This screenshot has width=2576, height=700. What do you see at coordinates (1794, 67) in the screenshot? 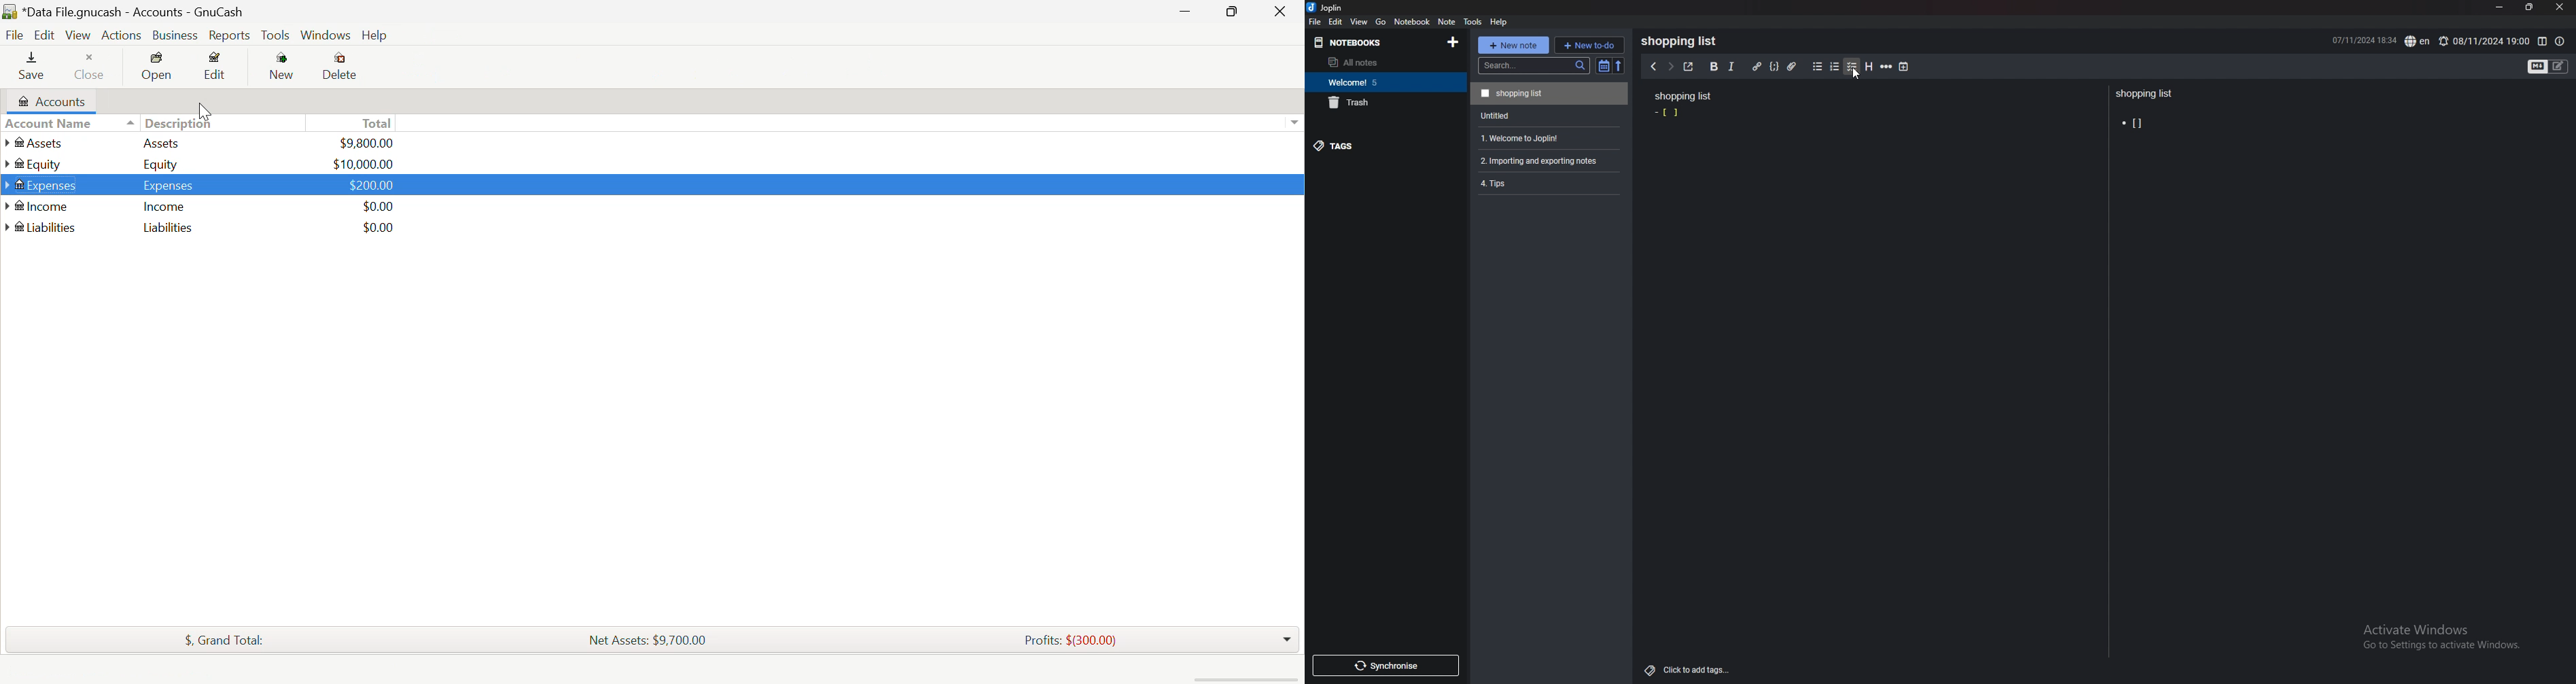
I see `attachment` at bounding box center [1794, 67].